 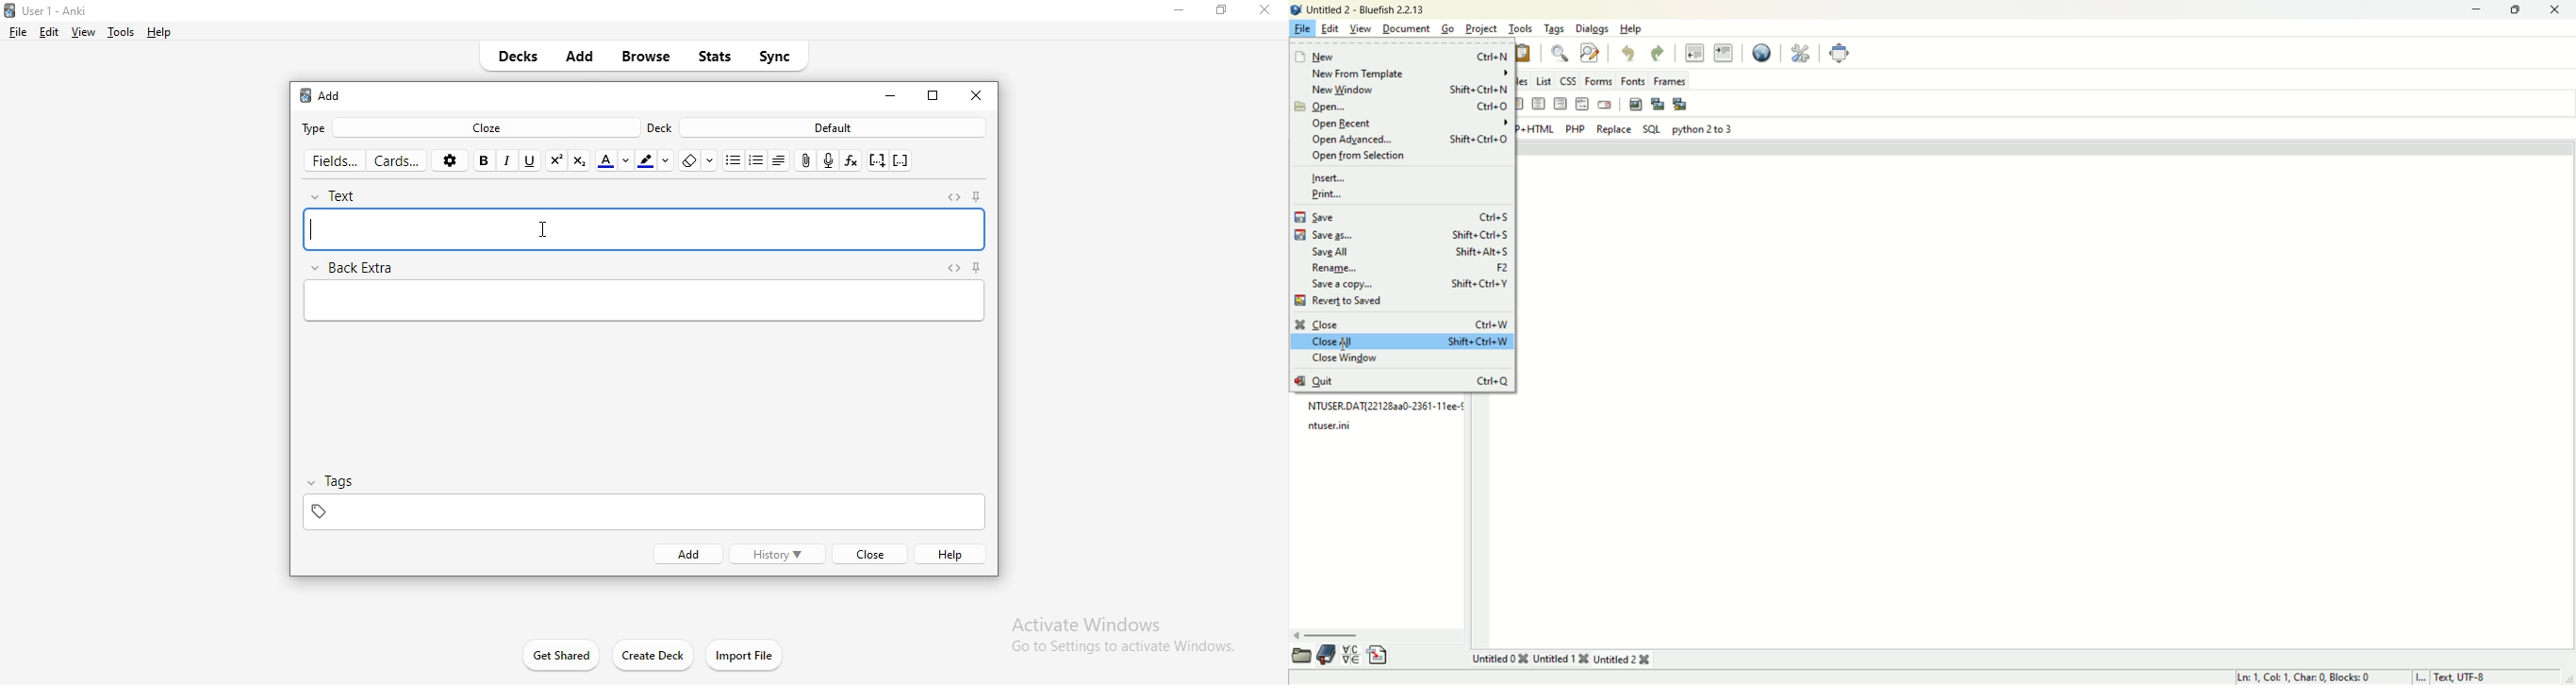 I want to click on text, so click(x=346, y=192).